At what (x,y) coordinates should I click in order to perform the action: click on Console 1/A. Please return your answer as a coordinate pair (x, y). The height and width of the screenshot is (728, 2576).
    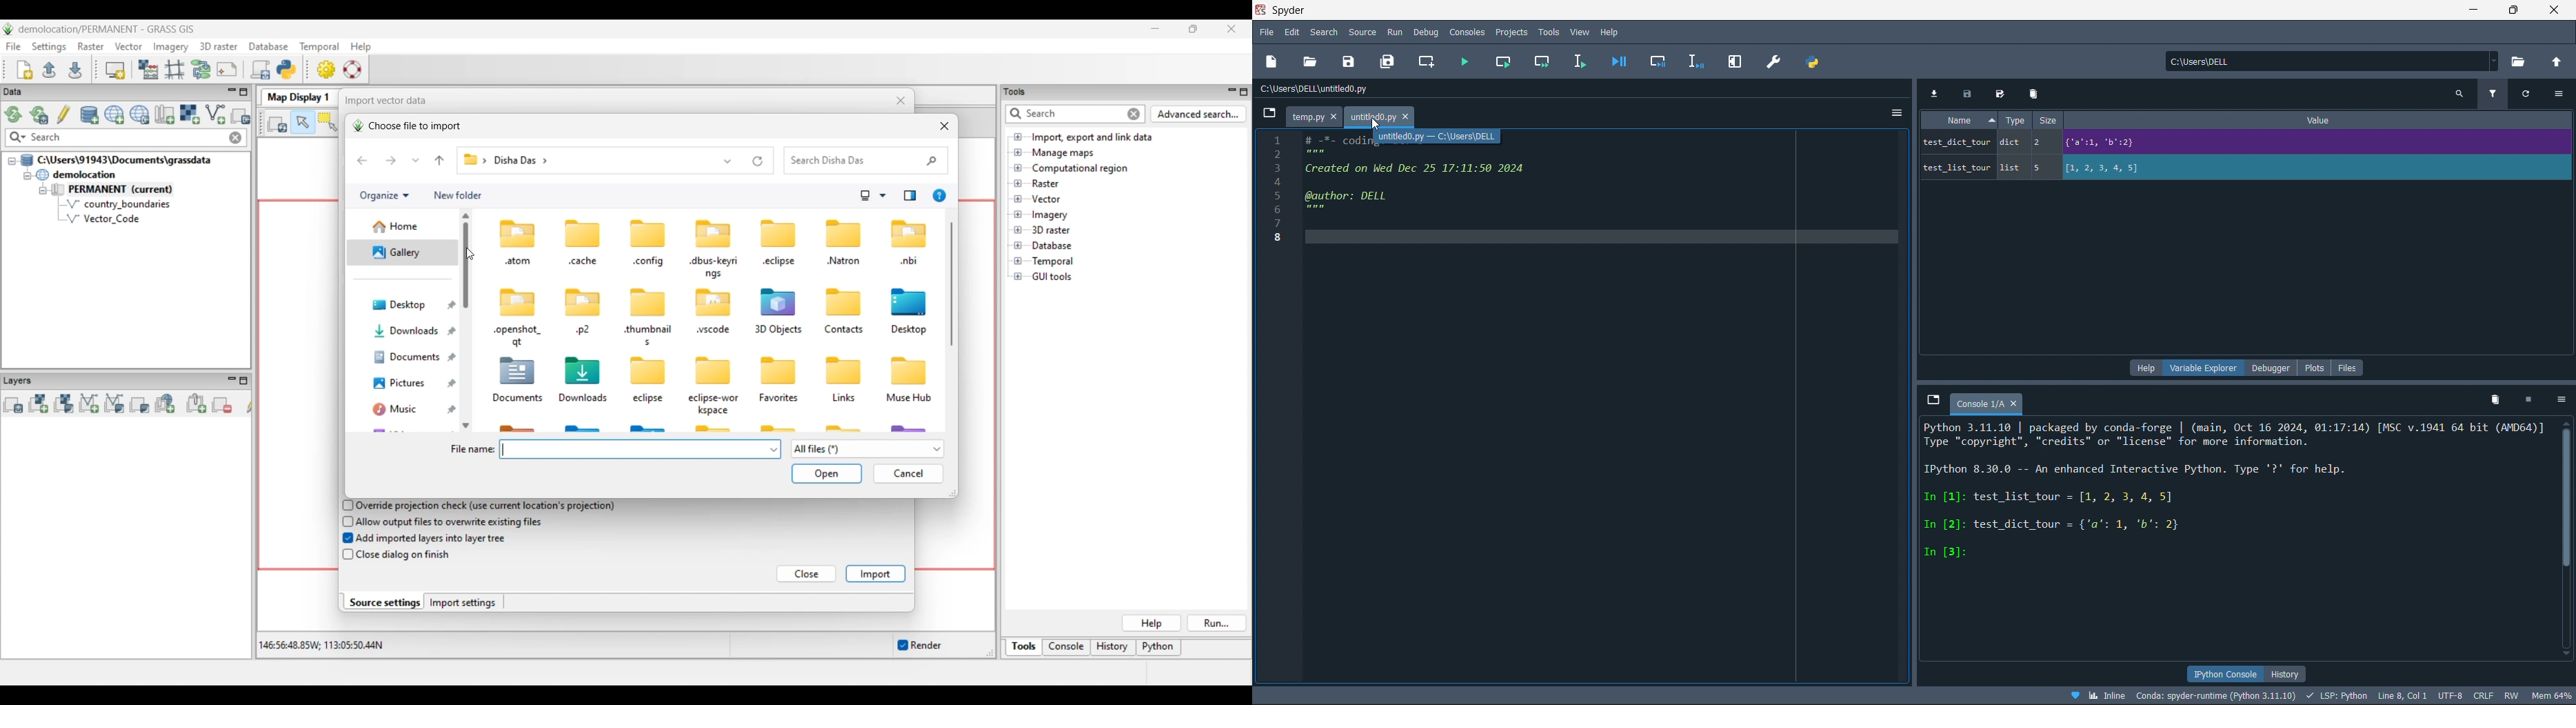
    Looking at the image, I should click on (1992, 404).